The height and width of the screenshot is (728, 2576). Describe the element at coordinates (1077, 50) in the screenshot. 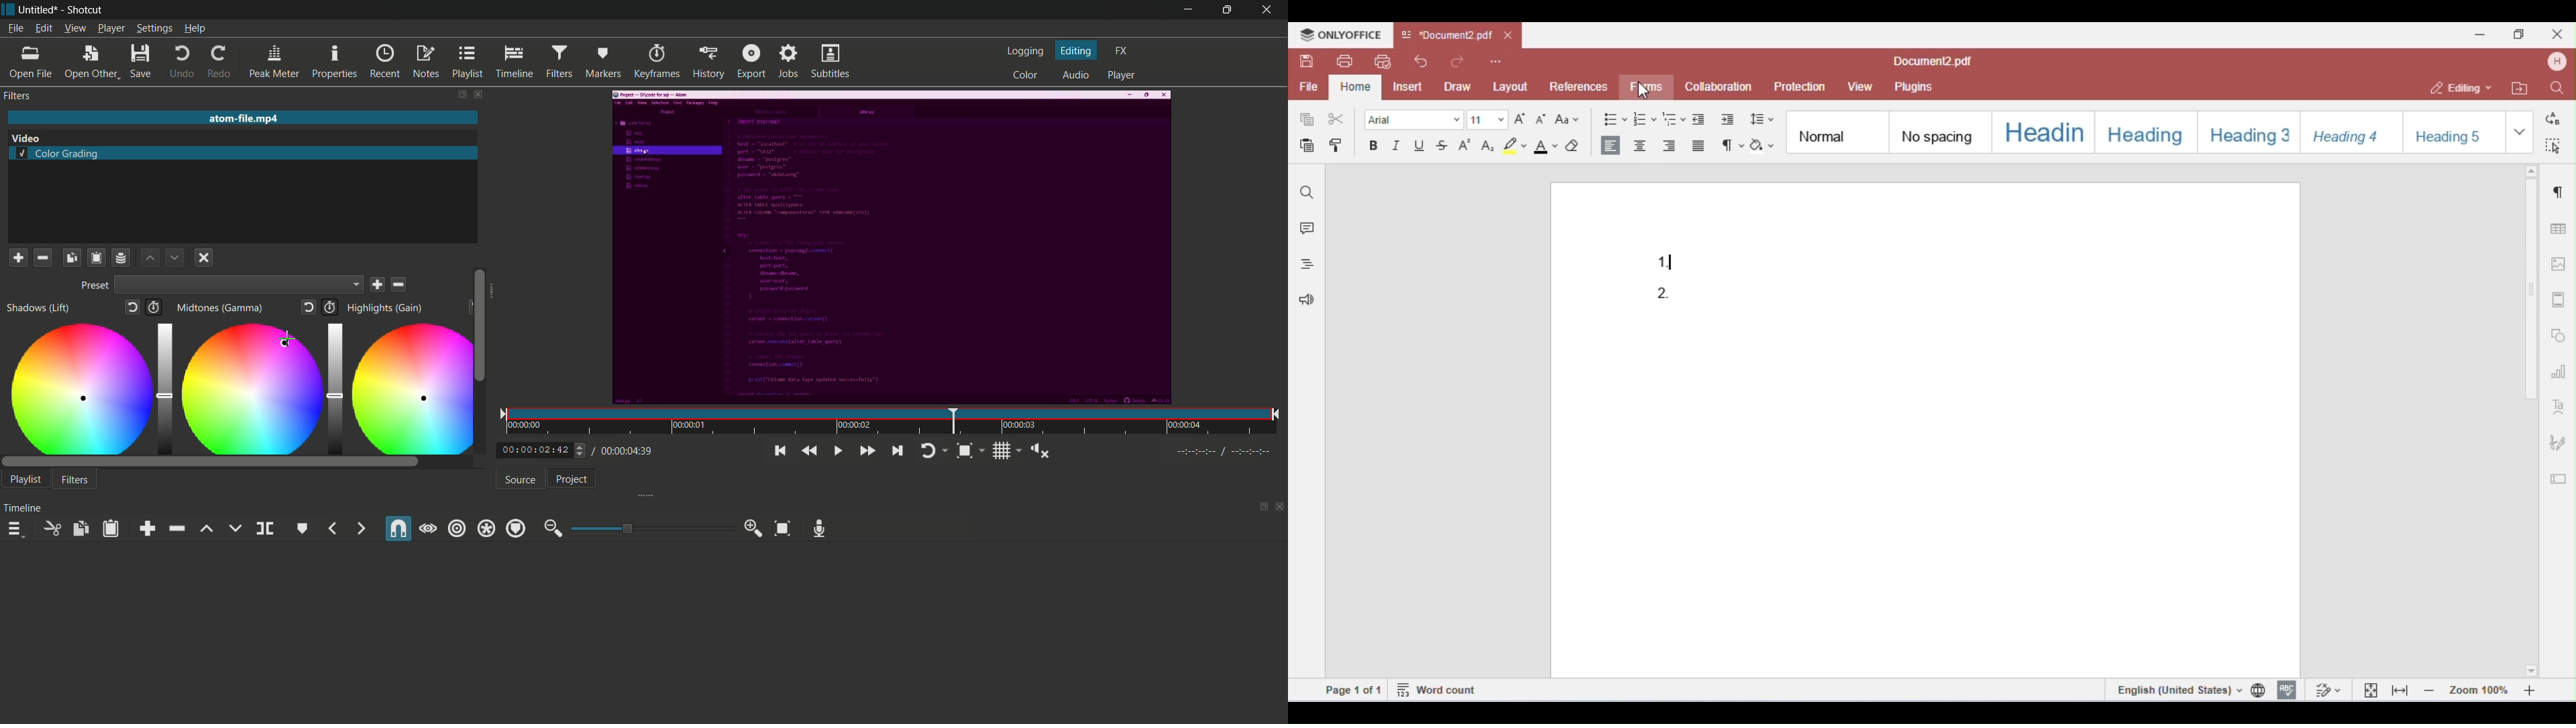

I see `editing` at that location.